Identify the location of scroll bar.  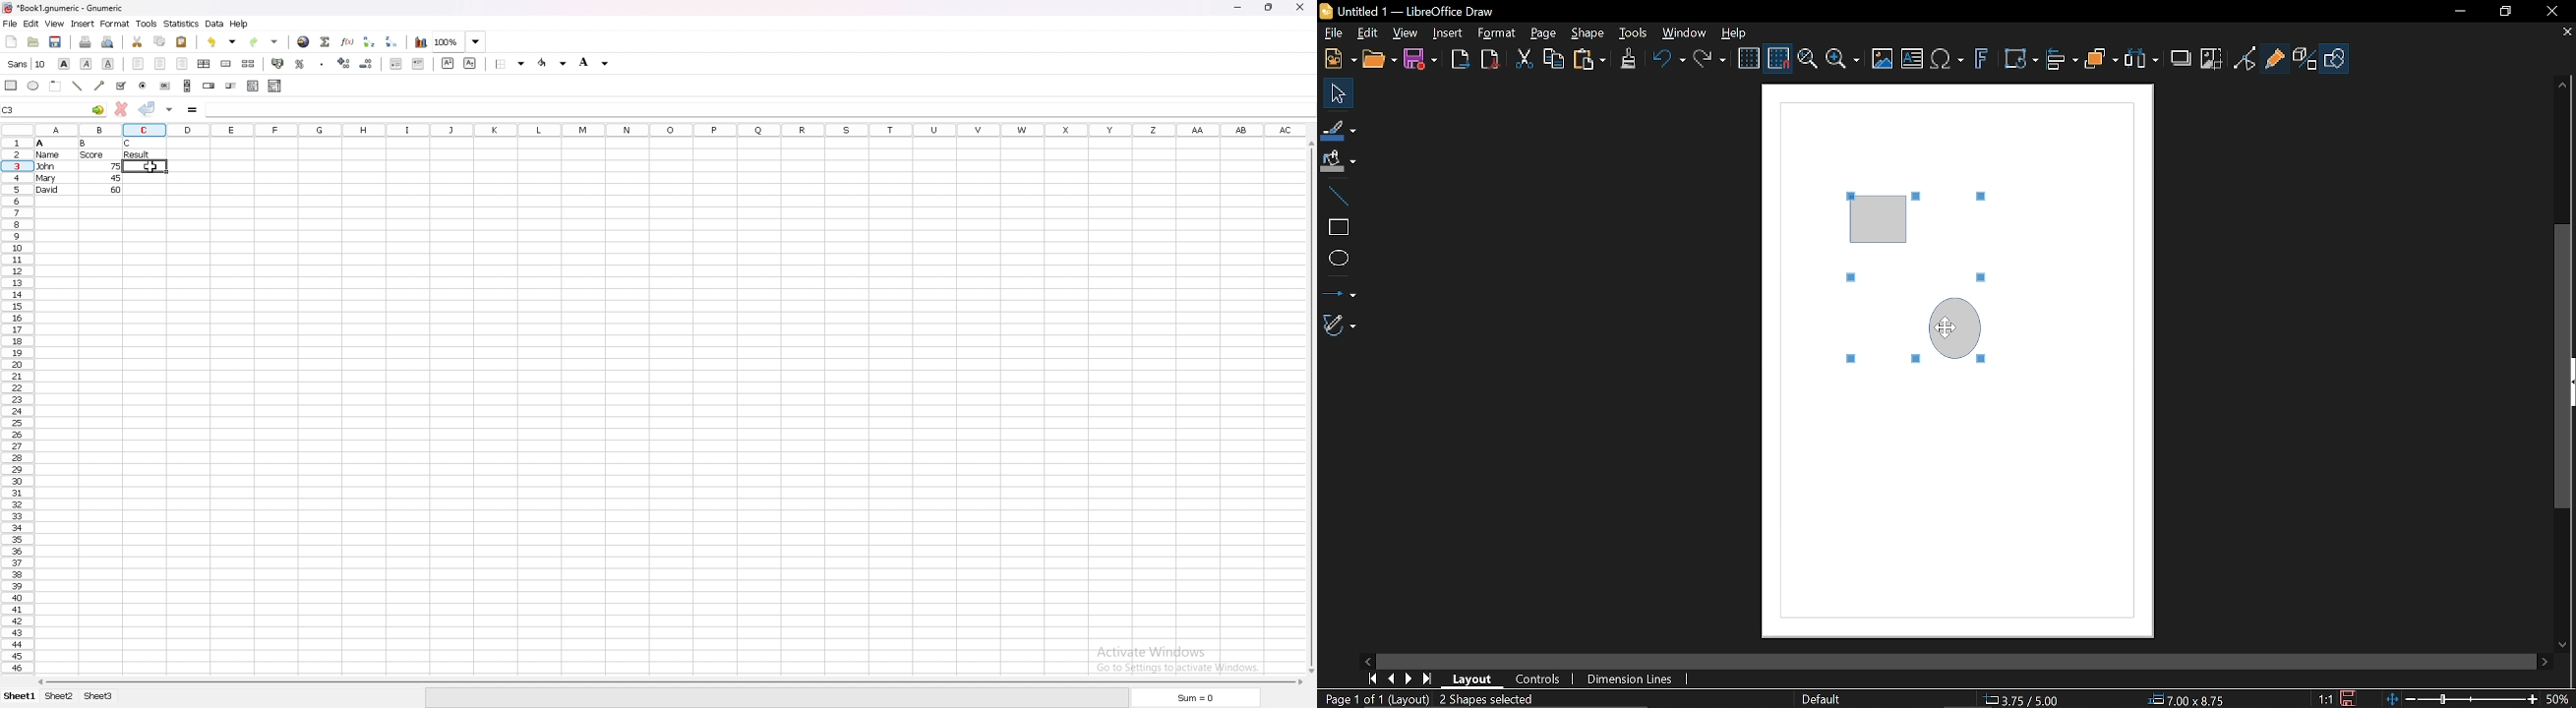
(669, 683).